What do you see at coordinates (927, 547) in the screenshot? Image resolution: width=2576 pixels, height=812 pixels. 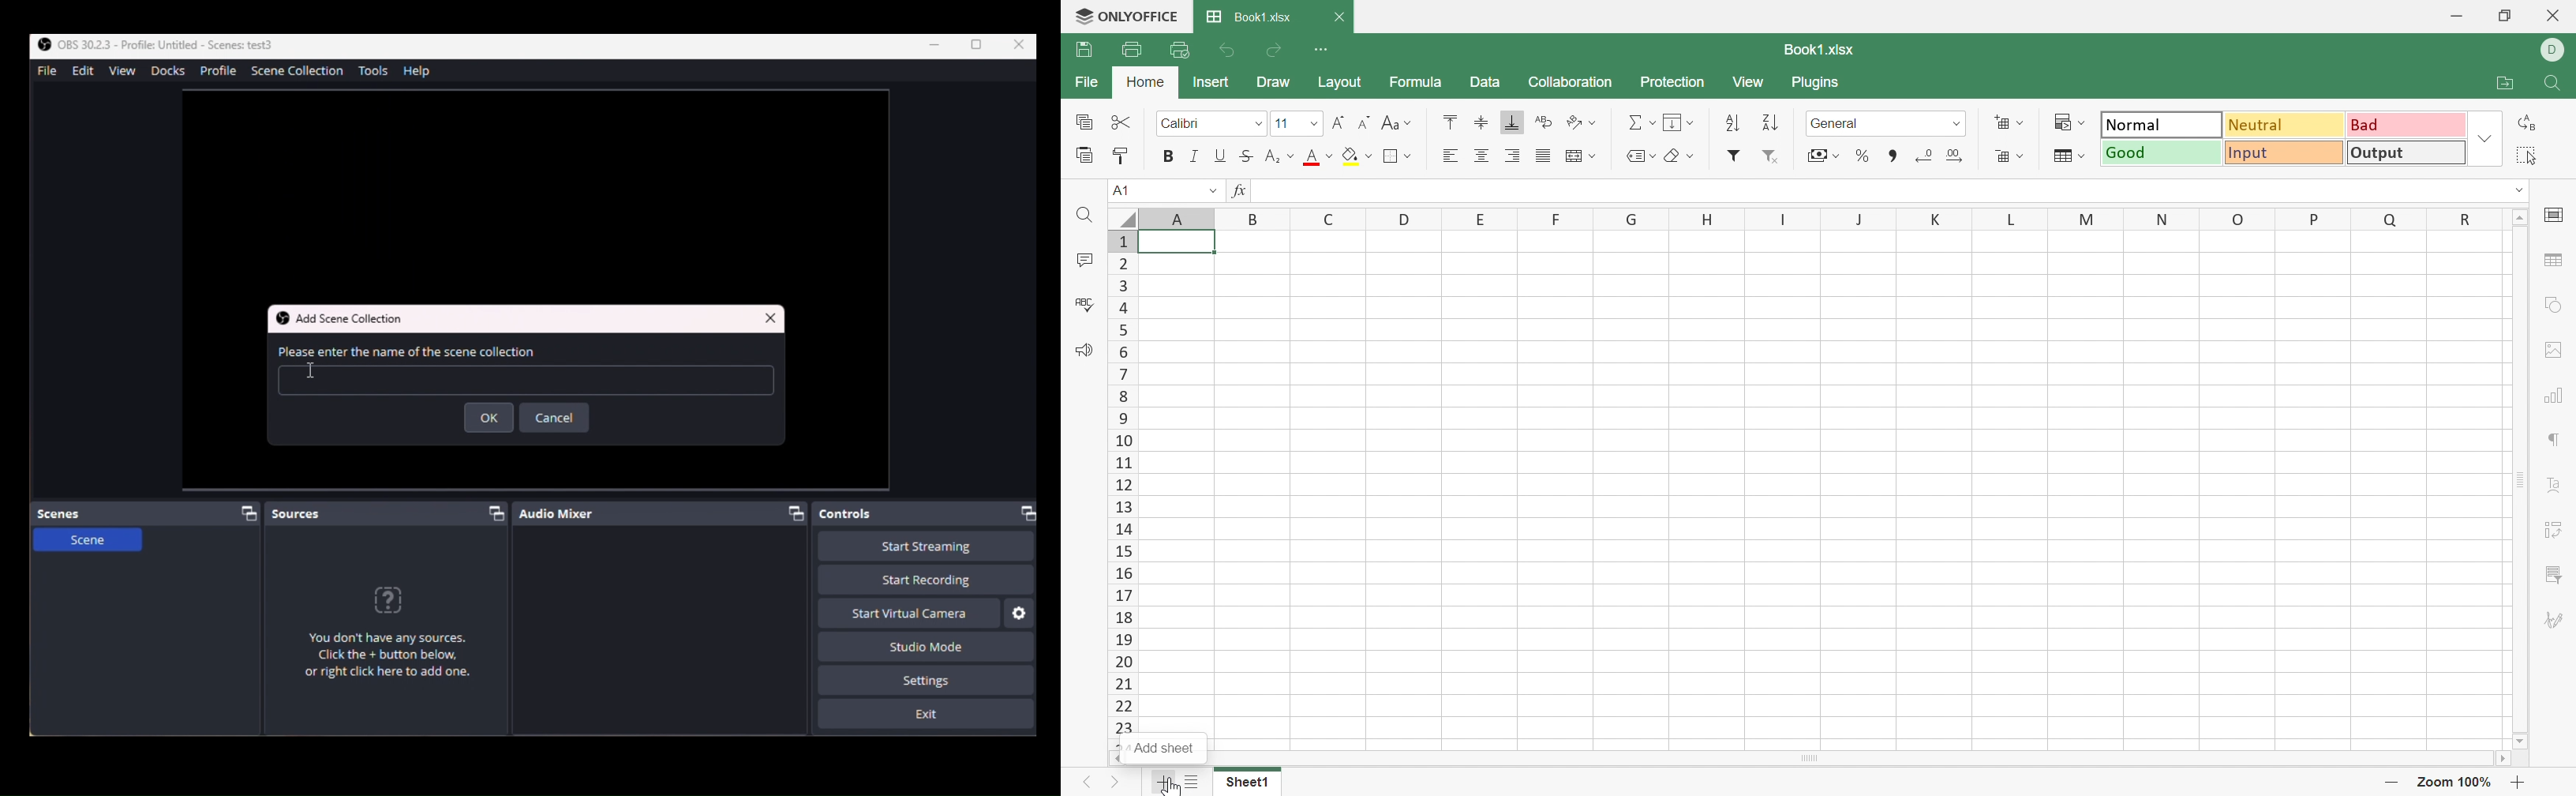 I see `Start Recording` at bounding box center [927, 547].